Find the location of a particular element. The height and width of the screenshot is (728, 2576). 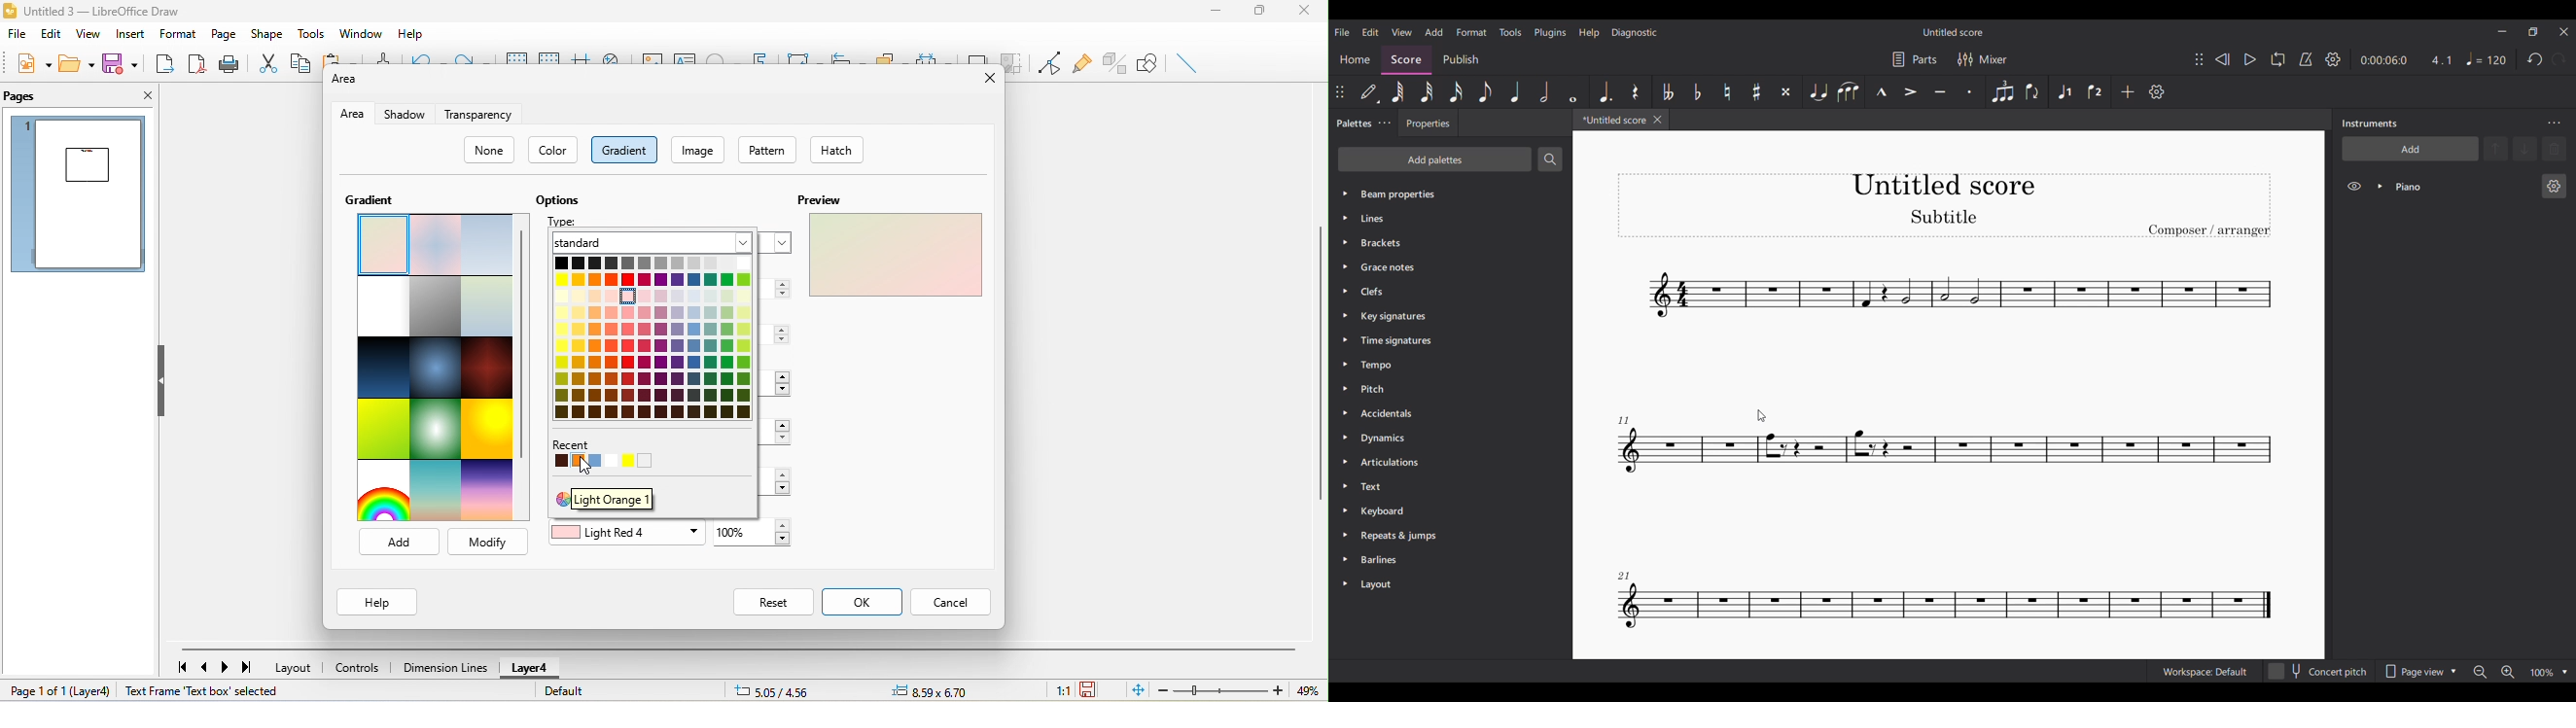

show draw function is located at coordinates (1152, 63).